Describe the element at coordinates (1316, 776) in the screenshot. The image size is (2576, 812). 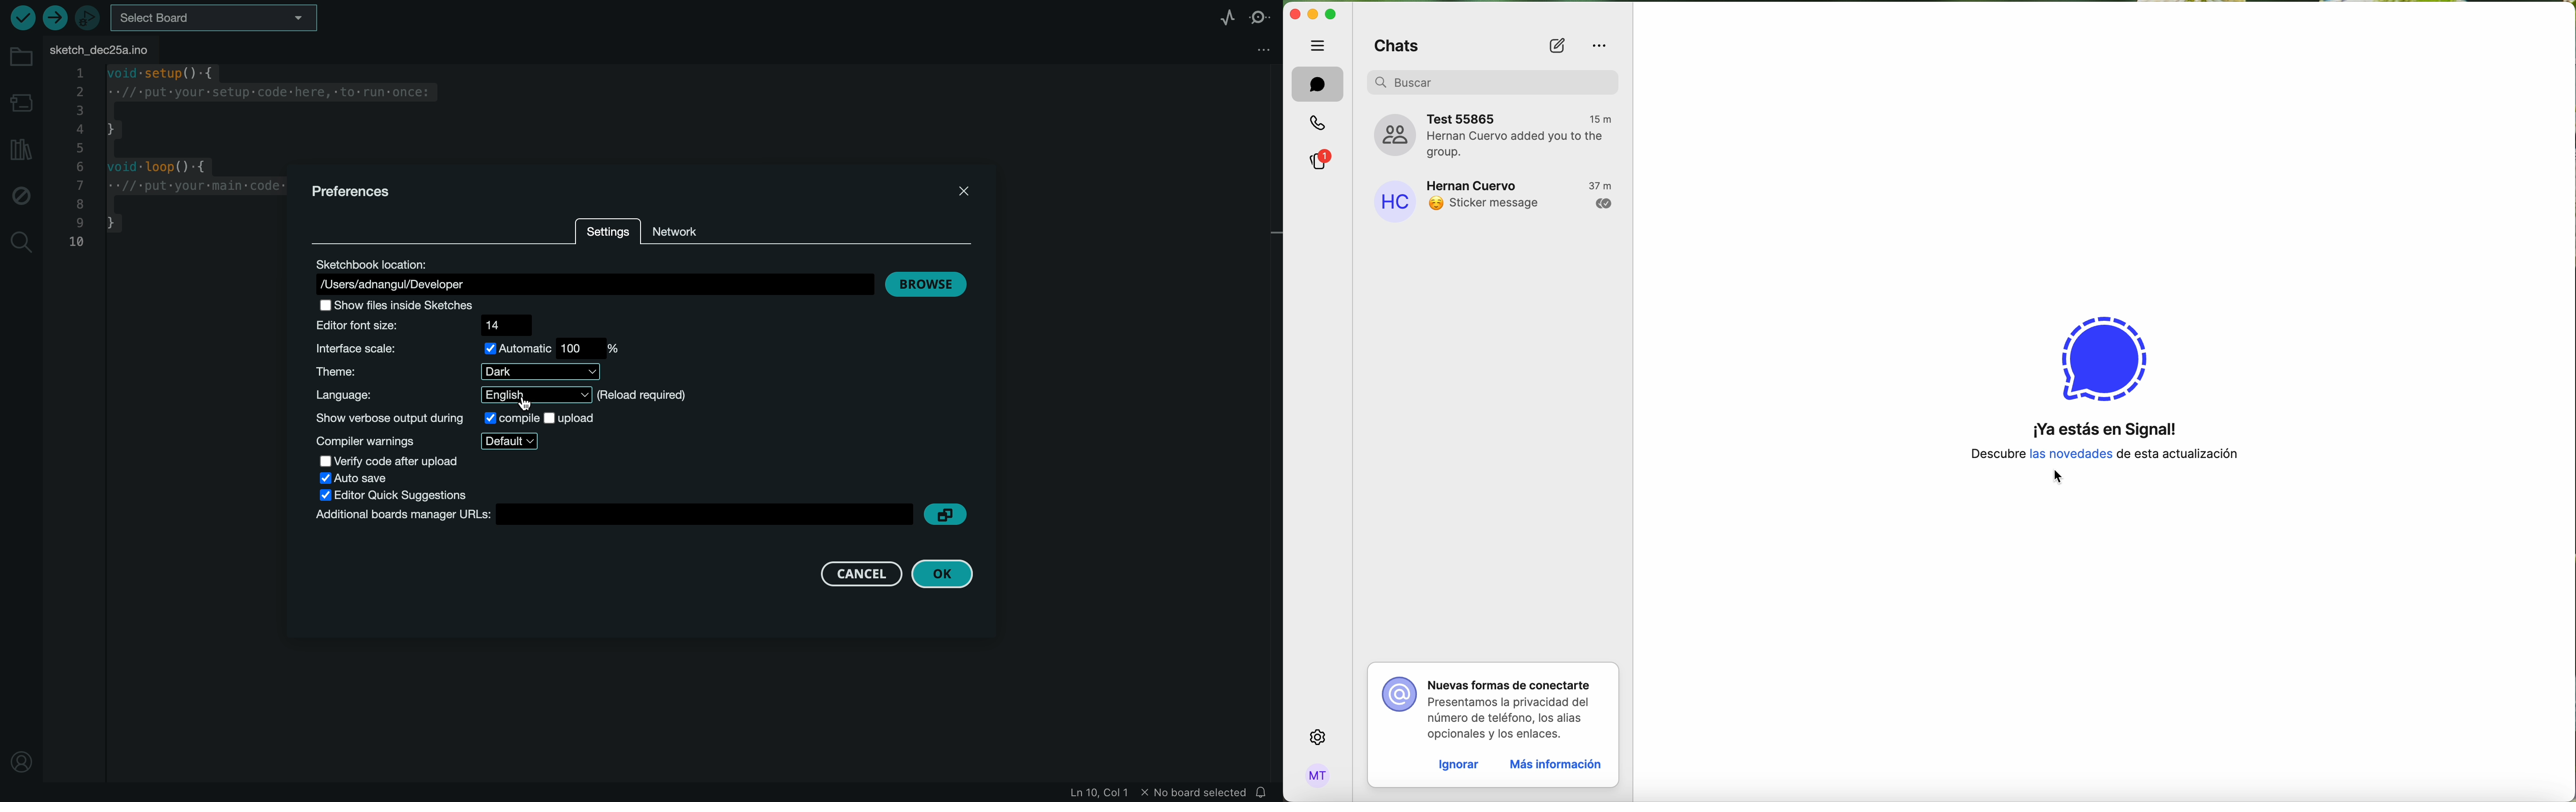
I see `admin logo` at that location.